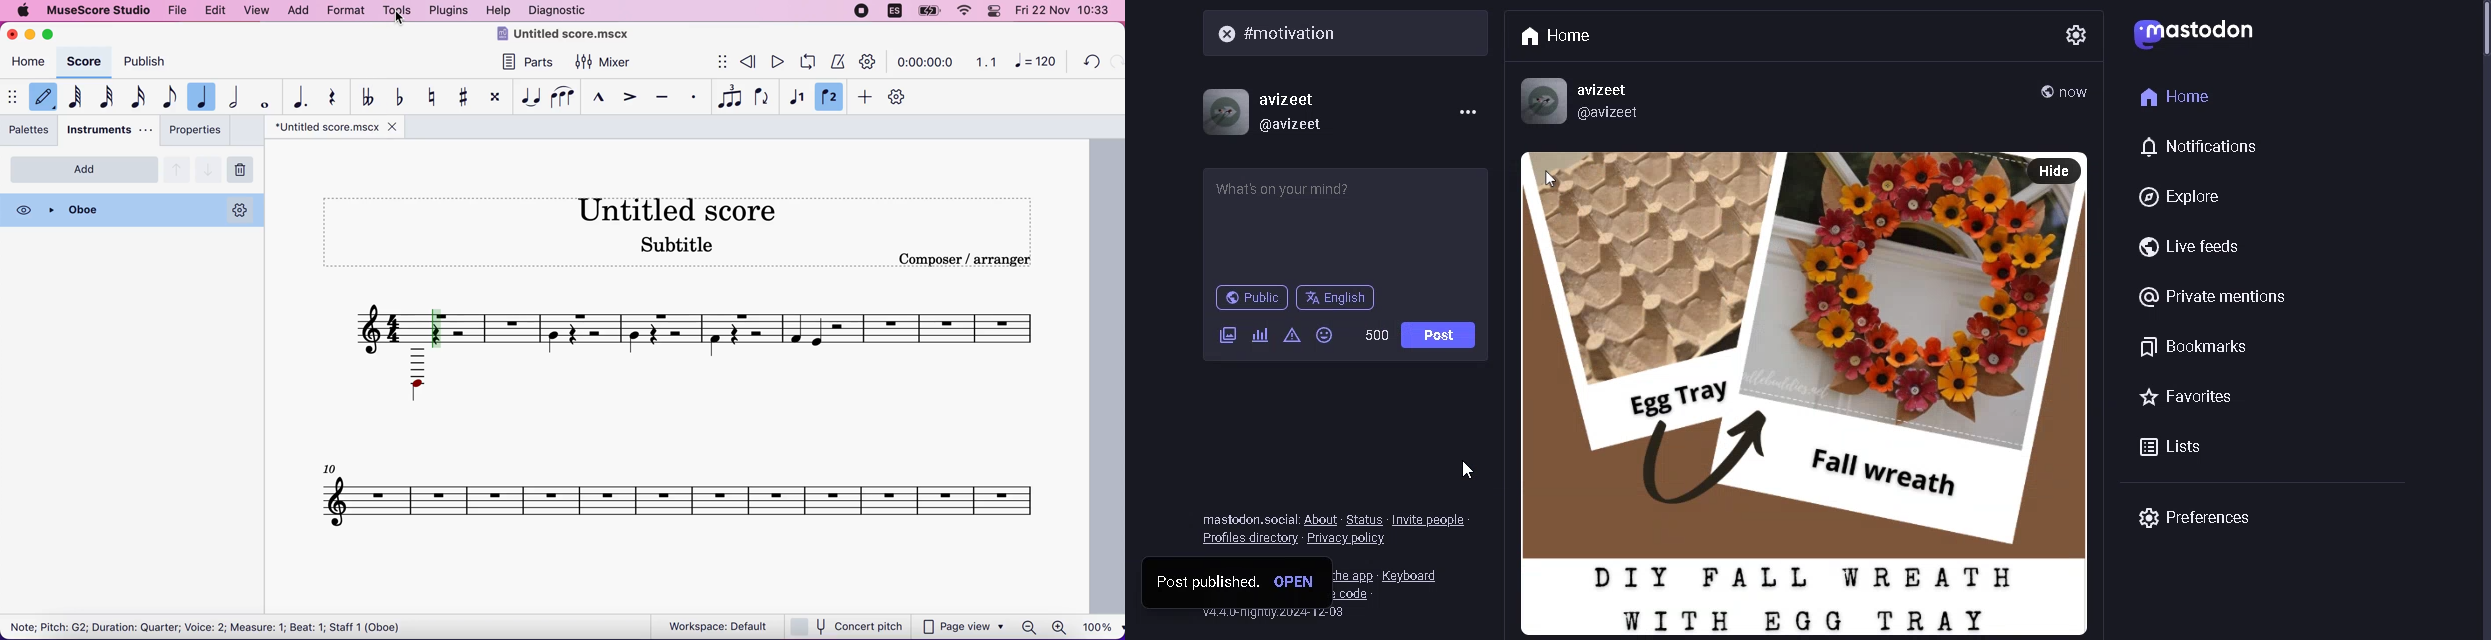 The width and height of the screenshot is (2492, 644). What do you see at coordinates (1351, 34) in the screenshot?
I see `search bar` at bounding box center [1351, 34].